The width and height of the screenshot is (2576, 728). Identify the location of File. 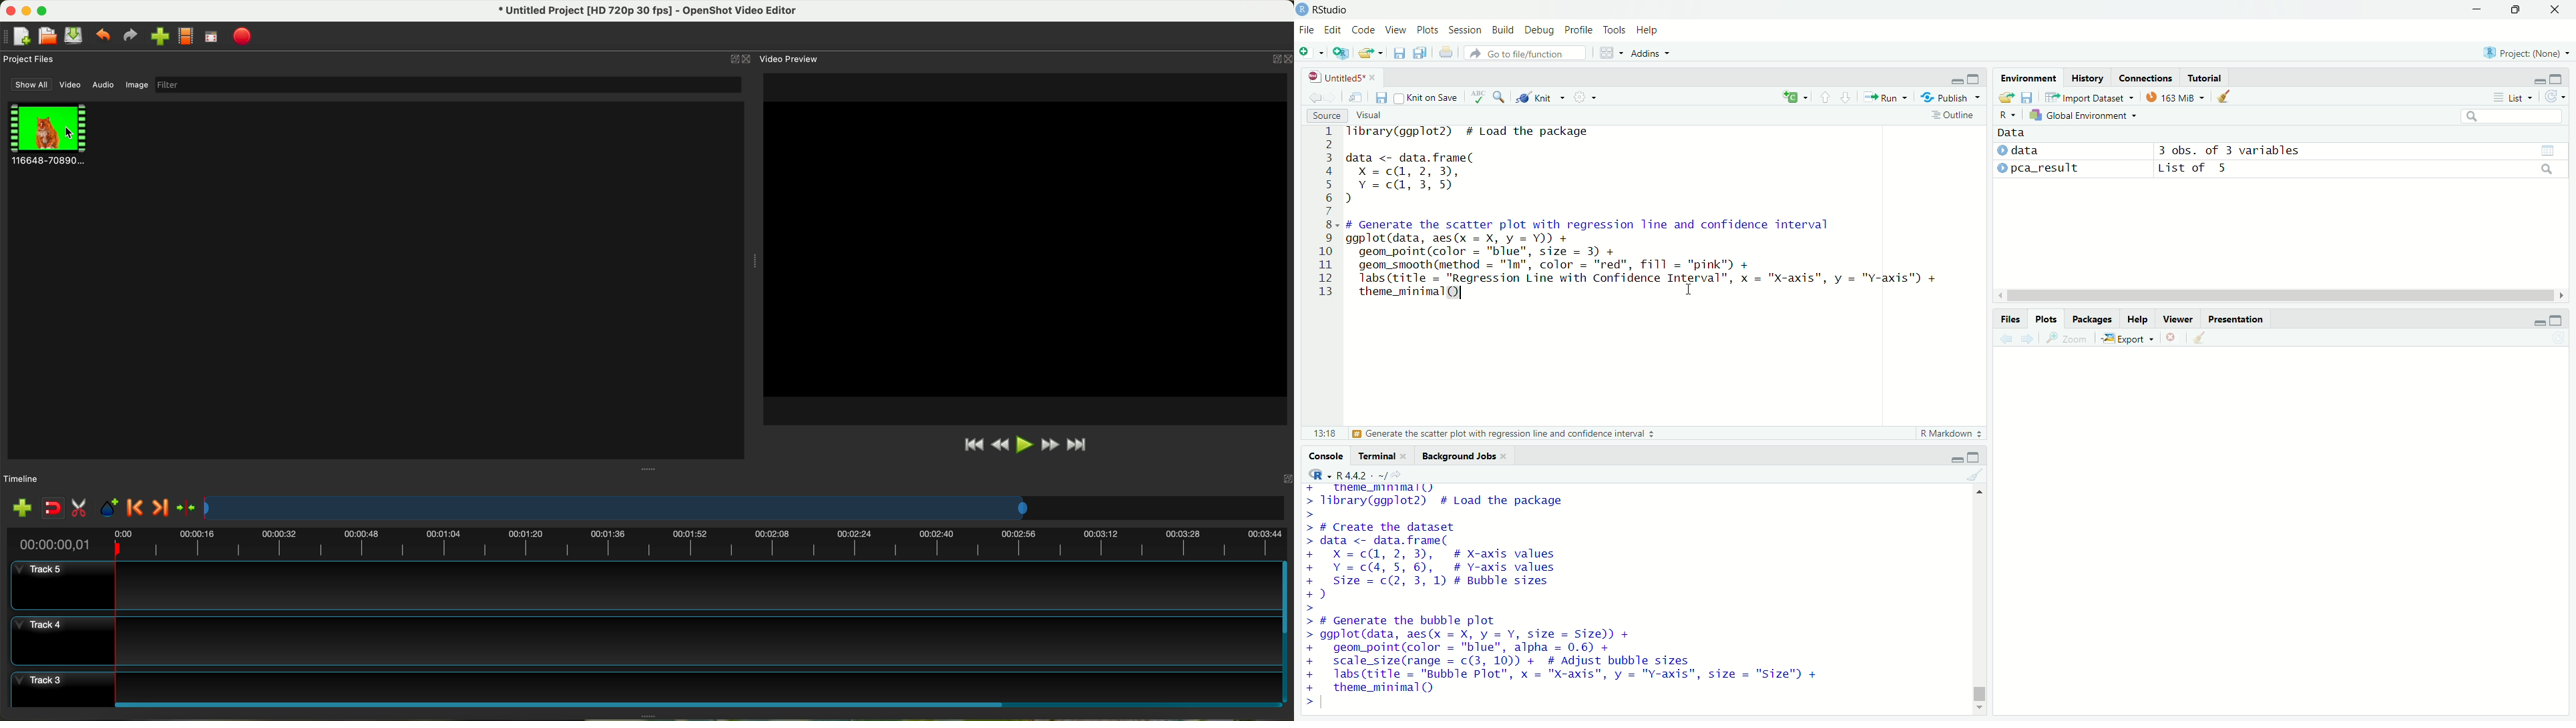
(1307, 30).